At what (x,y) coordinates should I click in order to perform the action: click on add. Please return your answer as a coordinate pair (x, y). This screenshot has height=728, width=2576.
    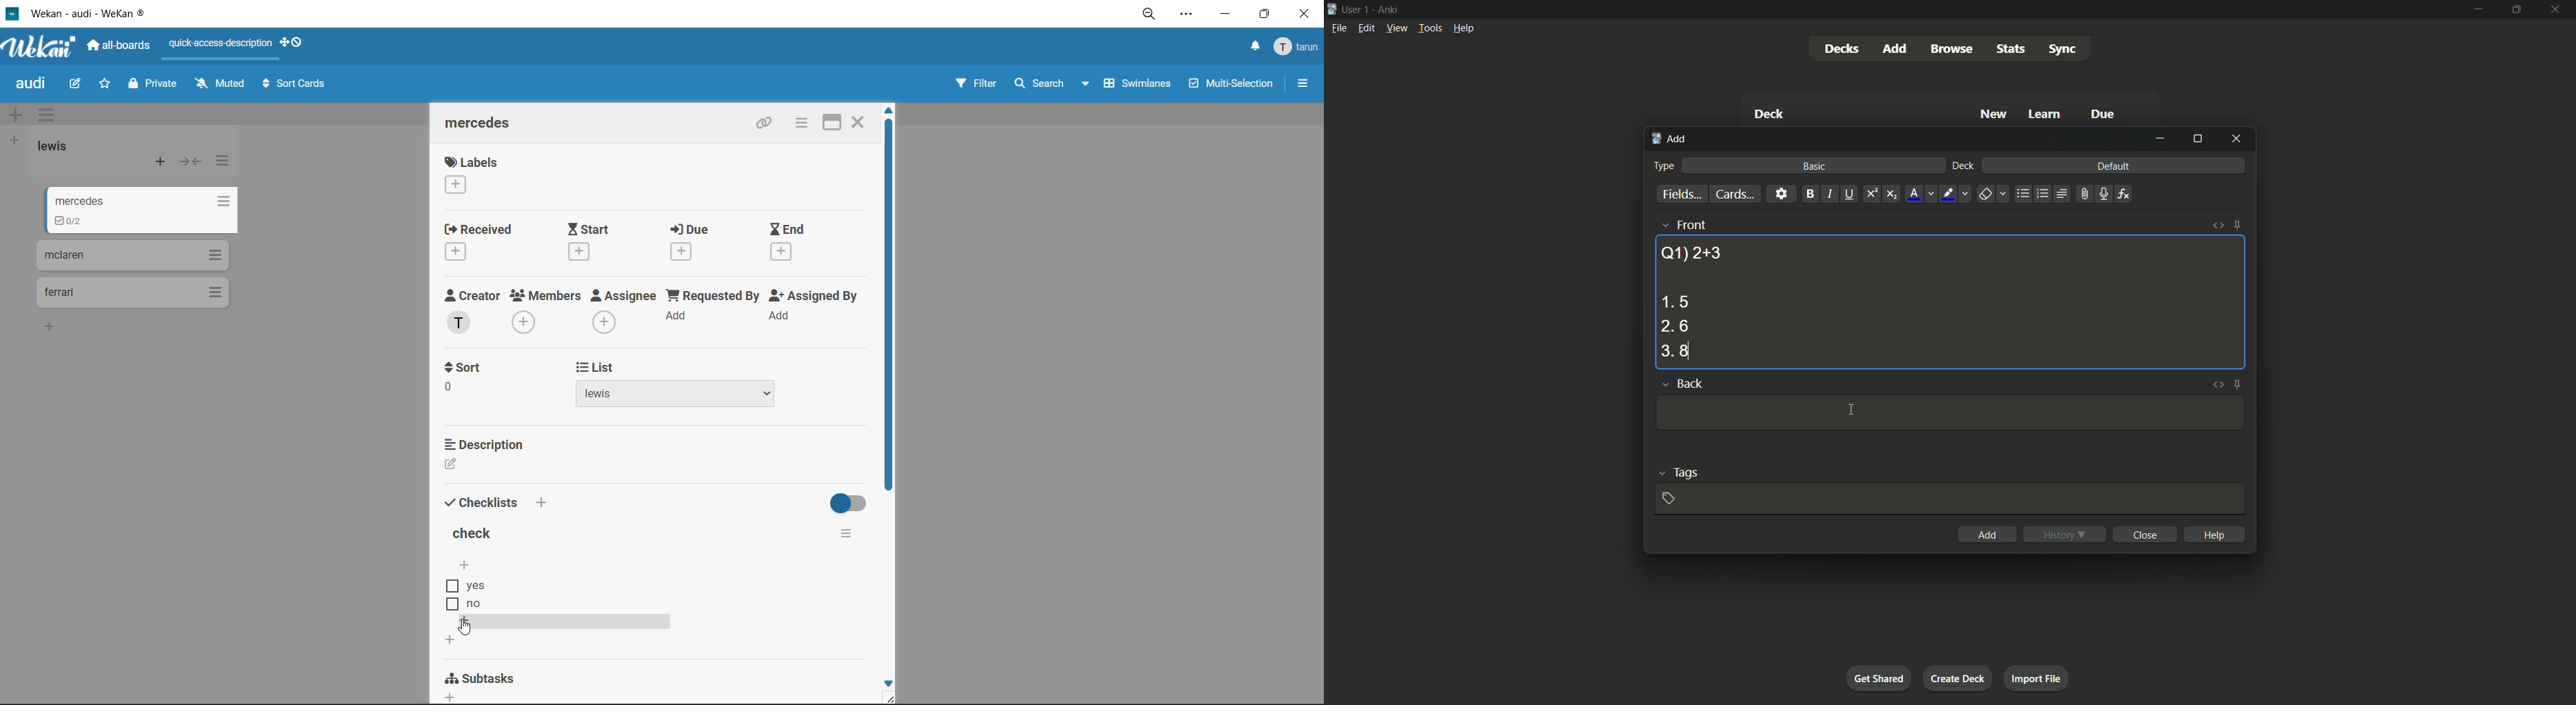
    Looking at the image, I should click on (1897, 48).